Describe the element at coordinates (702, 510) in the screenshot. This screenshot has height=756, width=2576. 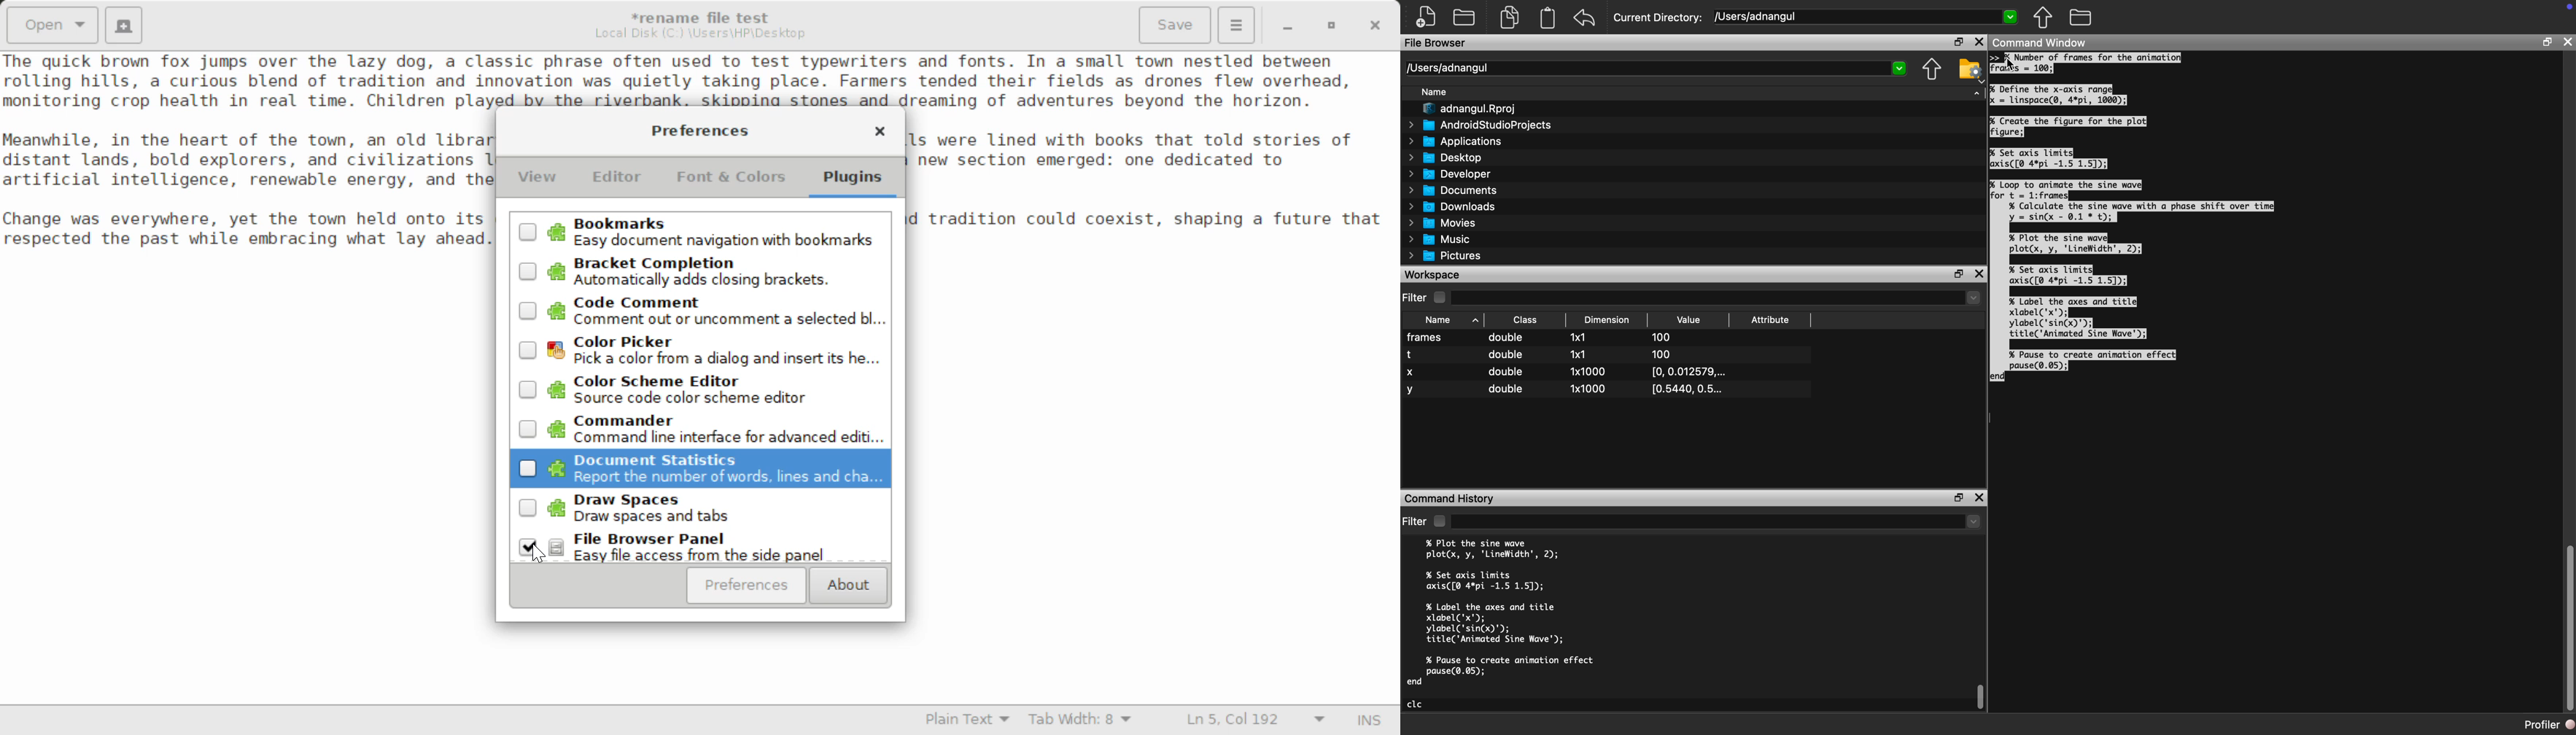
I see `Unselected Draw Spaces Plugin` at that location.